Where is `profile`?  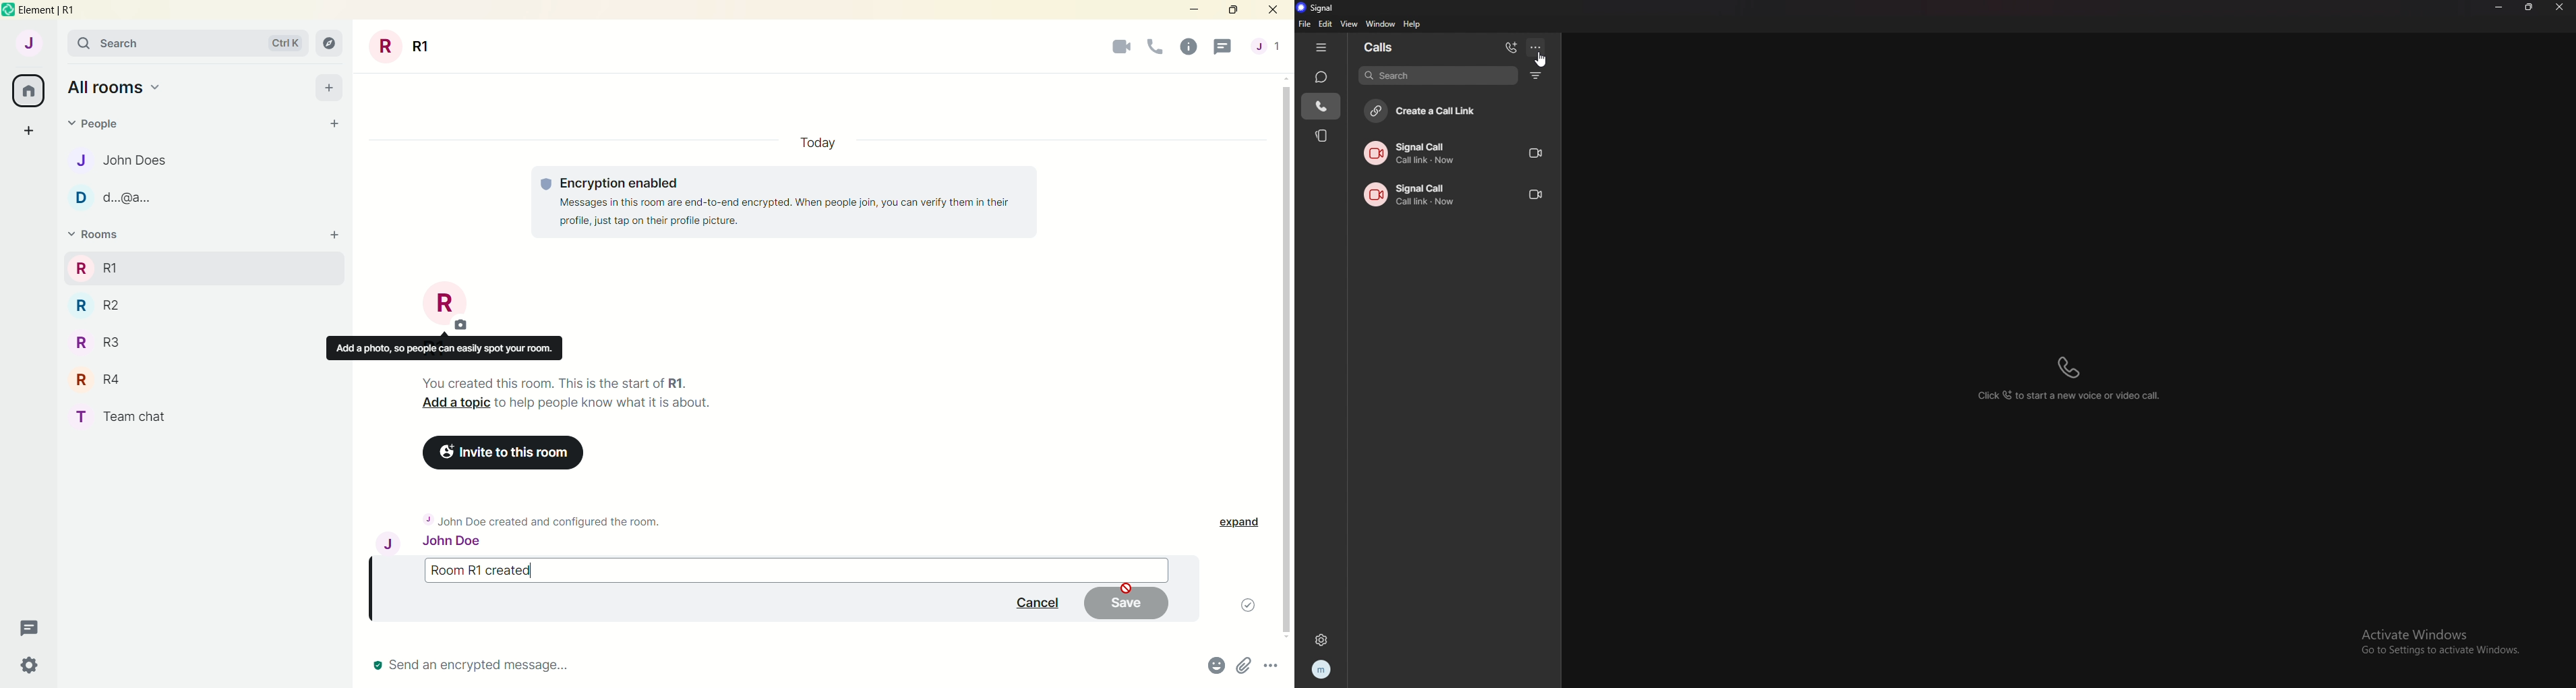
profile is located at coordinates (1321, 670).